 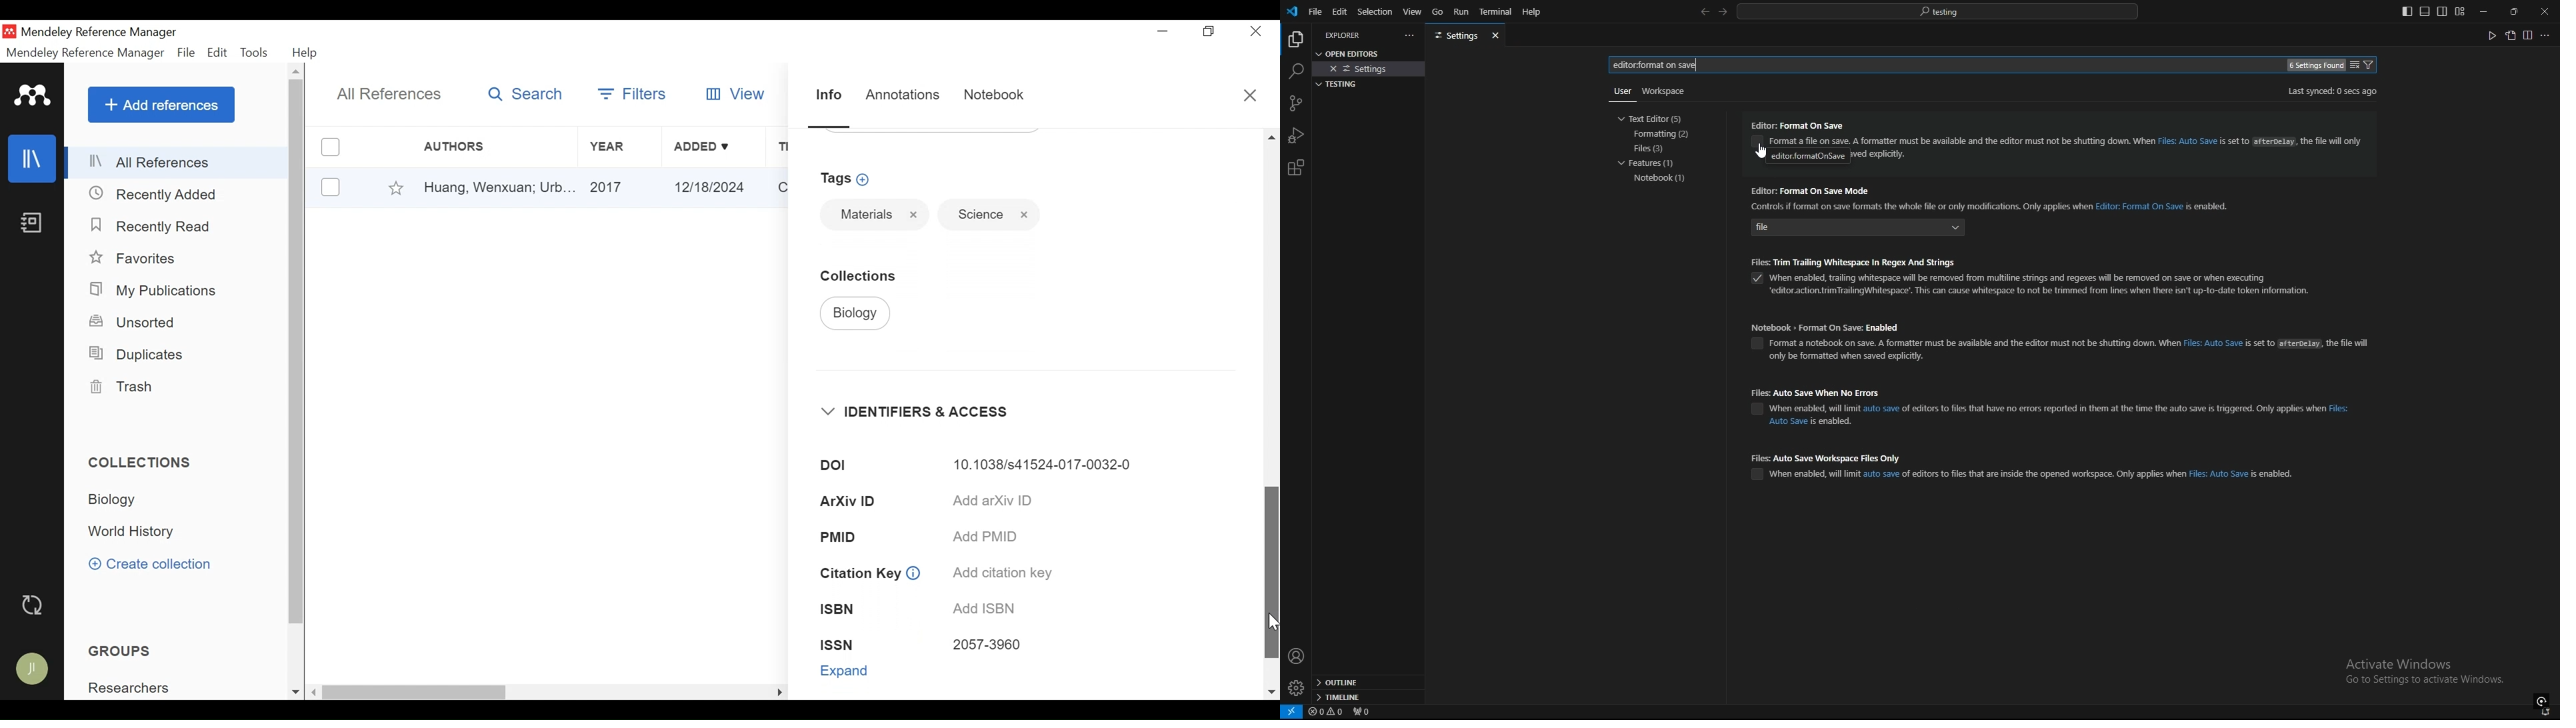 What do you see at coordinates (526, 95) in the screenshot?
I see `Search` at bounding box center [526, 95].